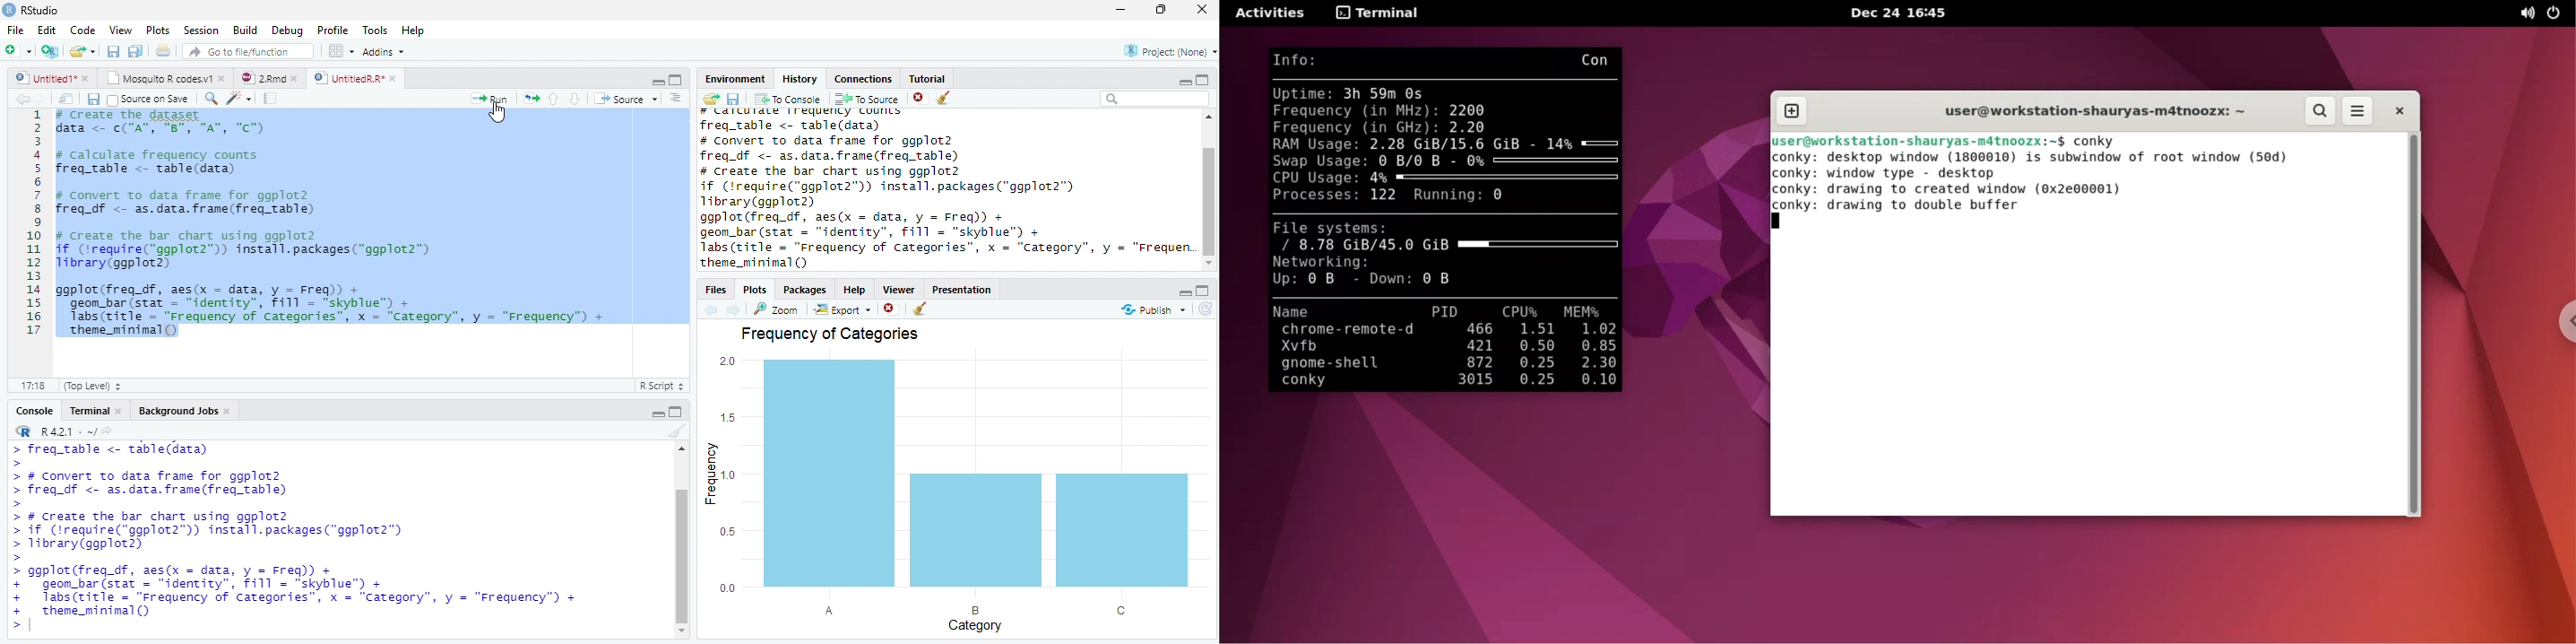 This screenshot has width=2576, height=644. What do you see at coordinates (373, 222) in the screenshot?
I see `Create the dataset data <- c("a", "8", "A", "¢")calculate frequency countsreq_table <- table(data)Convert to data frame for ggplot2req_df <- as. data. frame(freq_table)Create the bar chart using ggplot2f (irequire(“ggplot2”)) install.packages(“ggplot2”)ibrary(ggplot2)gplot(freq df, aes(x = data, y = Freq) +geom_bar (stat = “identity”, fill = "skyblue") +labs (title = "Frequency of Categories”, x = “Category”, y = Frequency”) +theme_minimal 0]` at bounding box center [373, 222].